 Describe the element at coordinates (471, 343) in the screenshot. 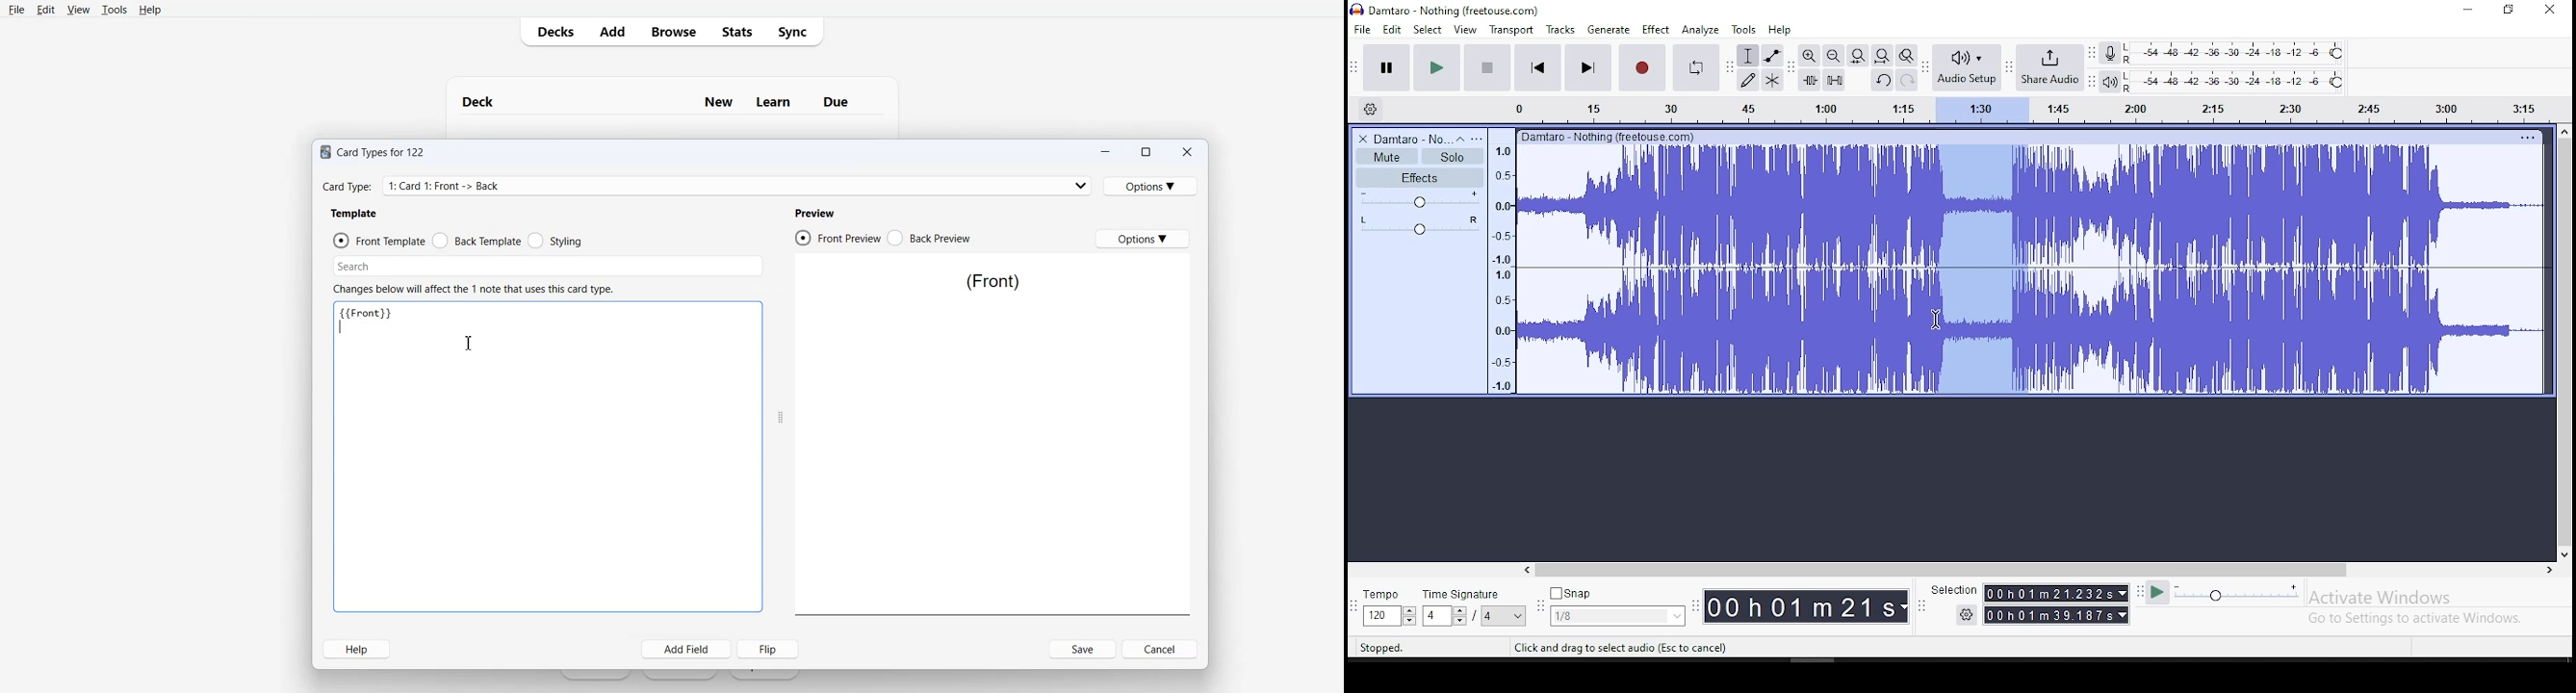

I see `Text Cursor` at that location.